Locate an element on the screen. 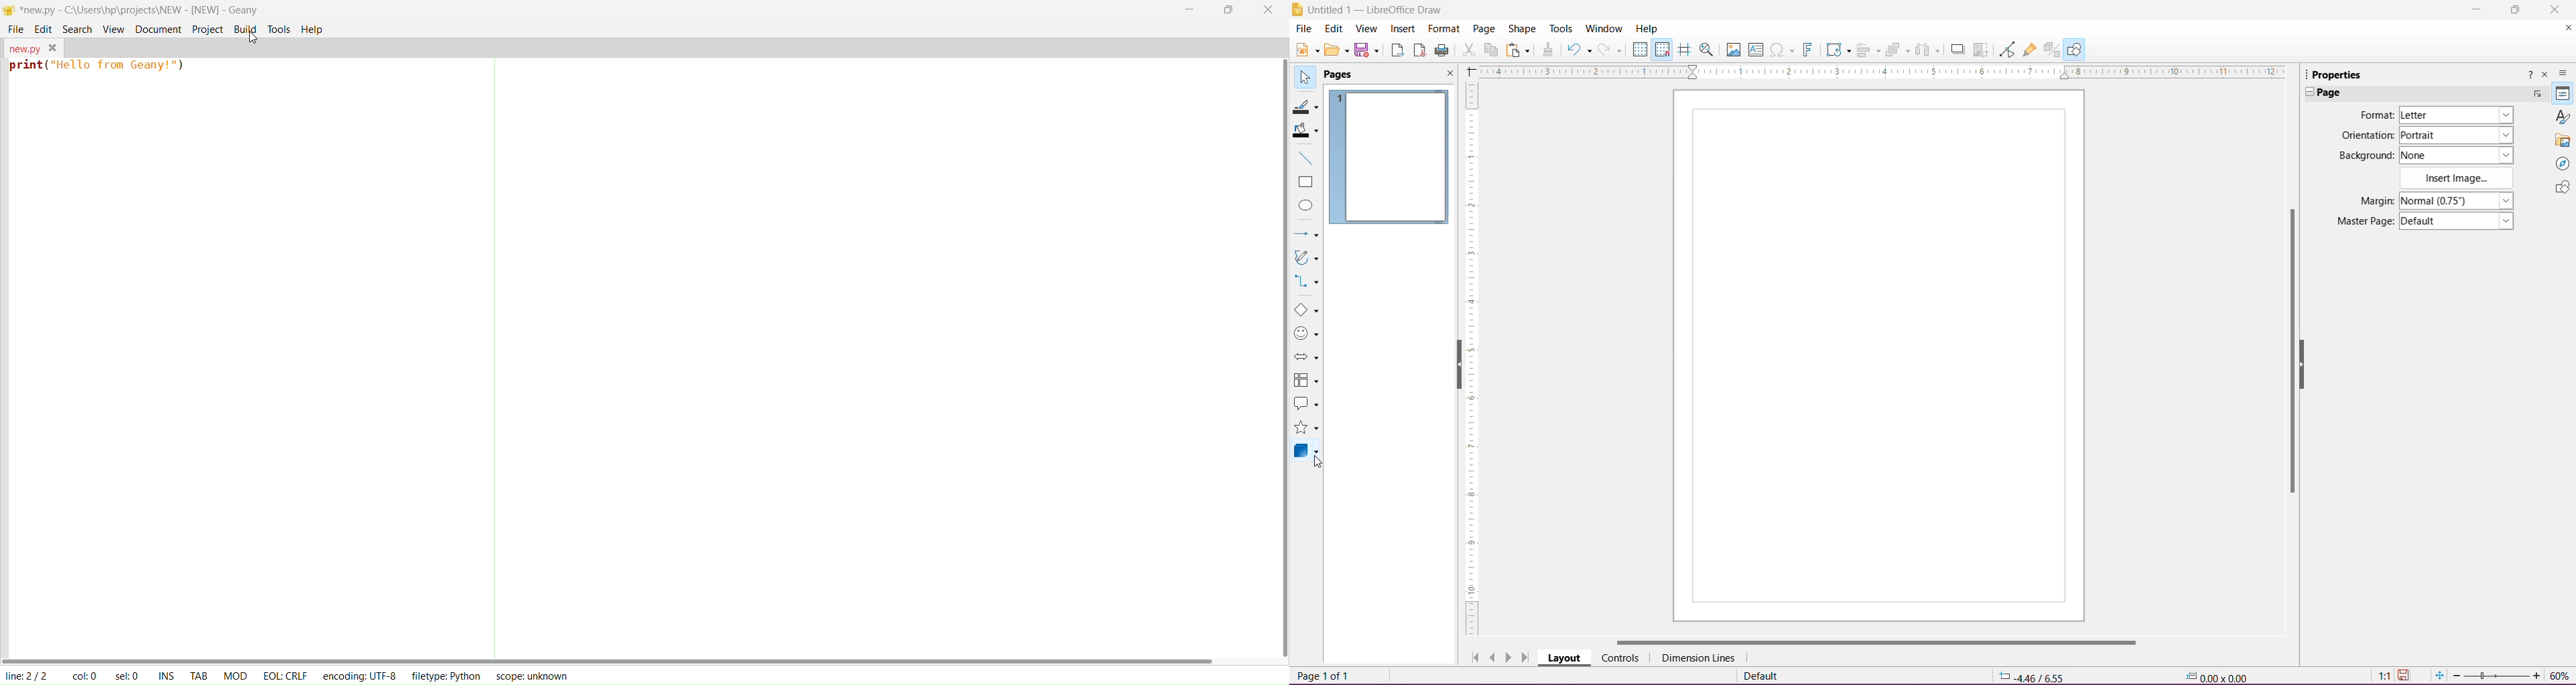  Export is located at coordinates (1397, 51).